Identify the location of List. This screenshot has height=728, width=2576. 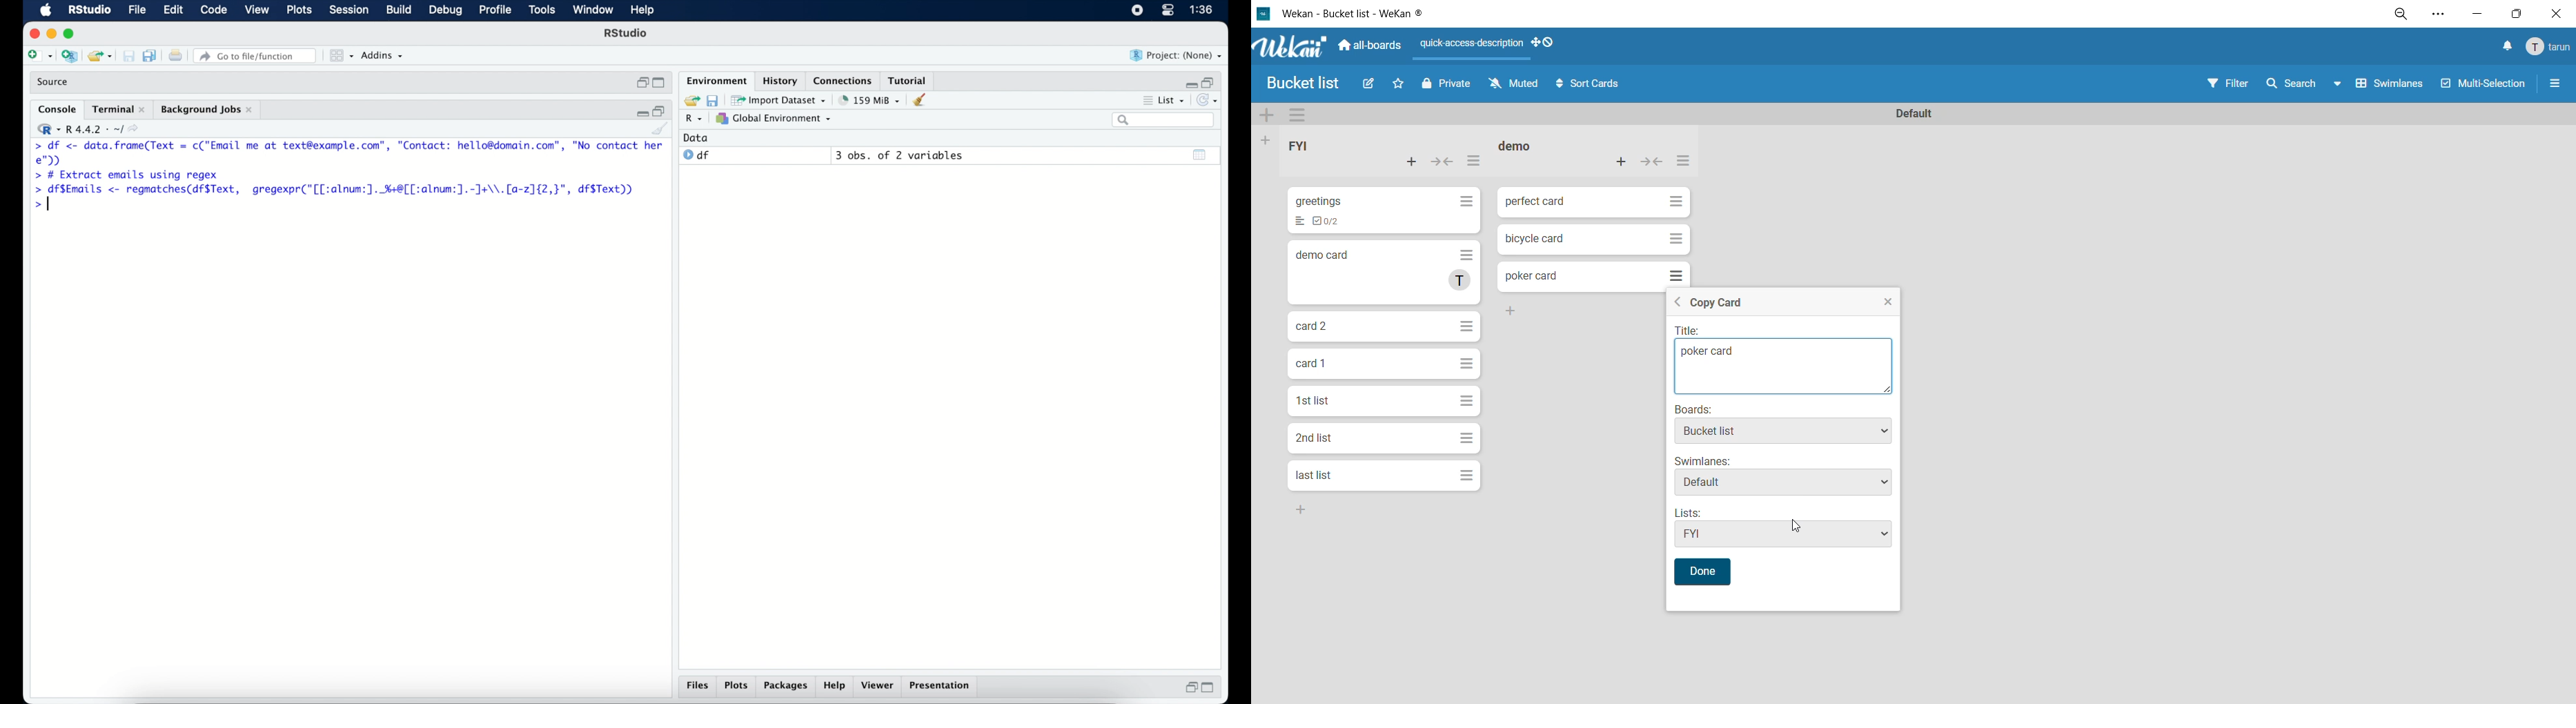
(1297, 223).